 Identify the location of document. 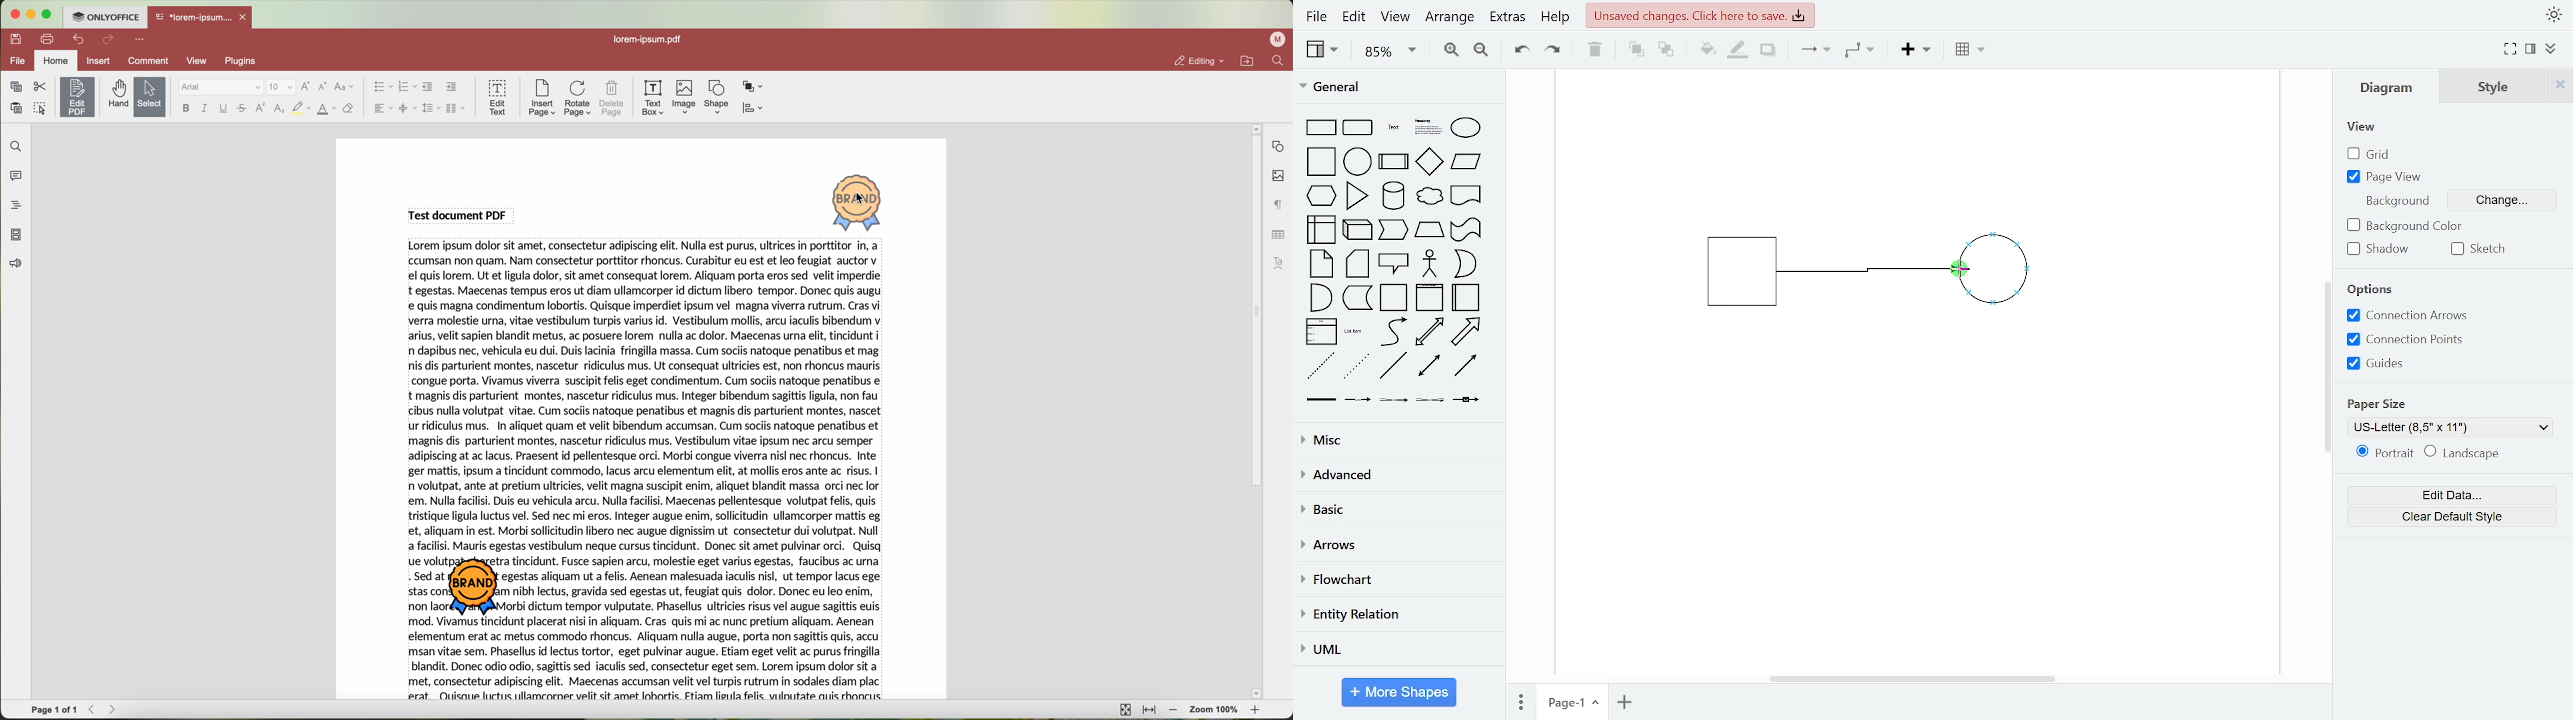
(1467, 194).